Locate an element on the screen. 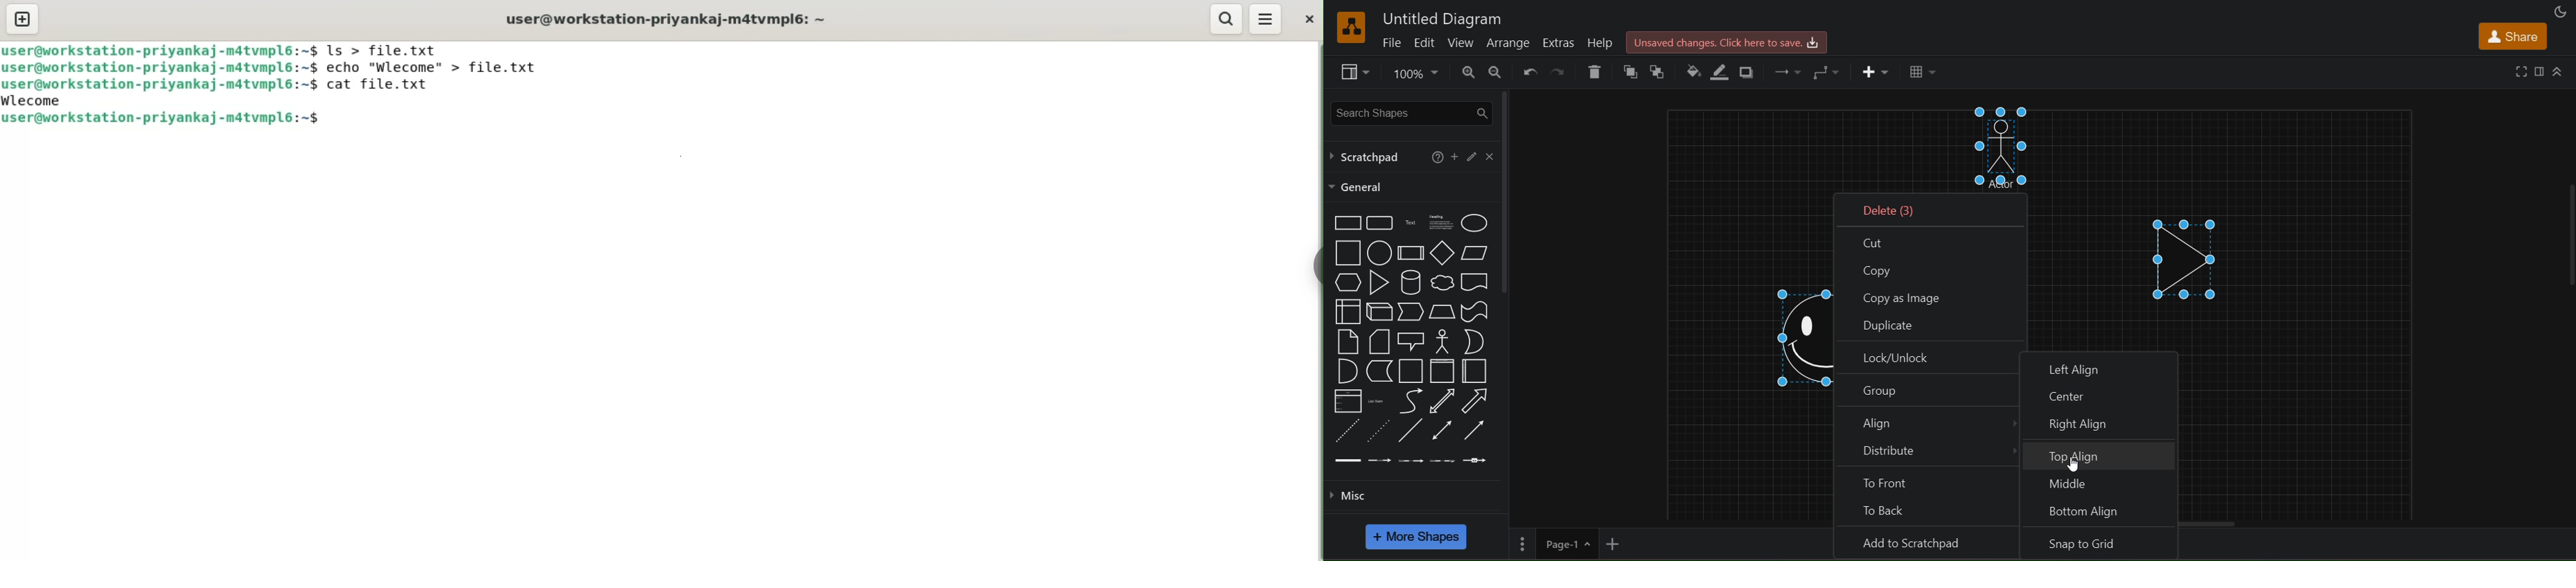  page 1 is located at coordinates (1552, 544).